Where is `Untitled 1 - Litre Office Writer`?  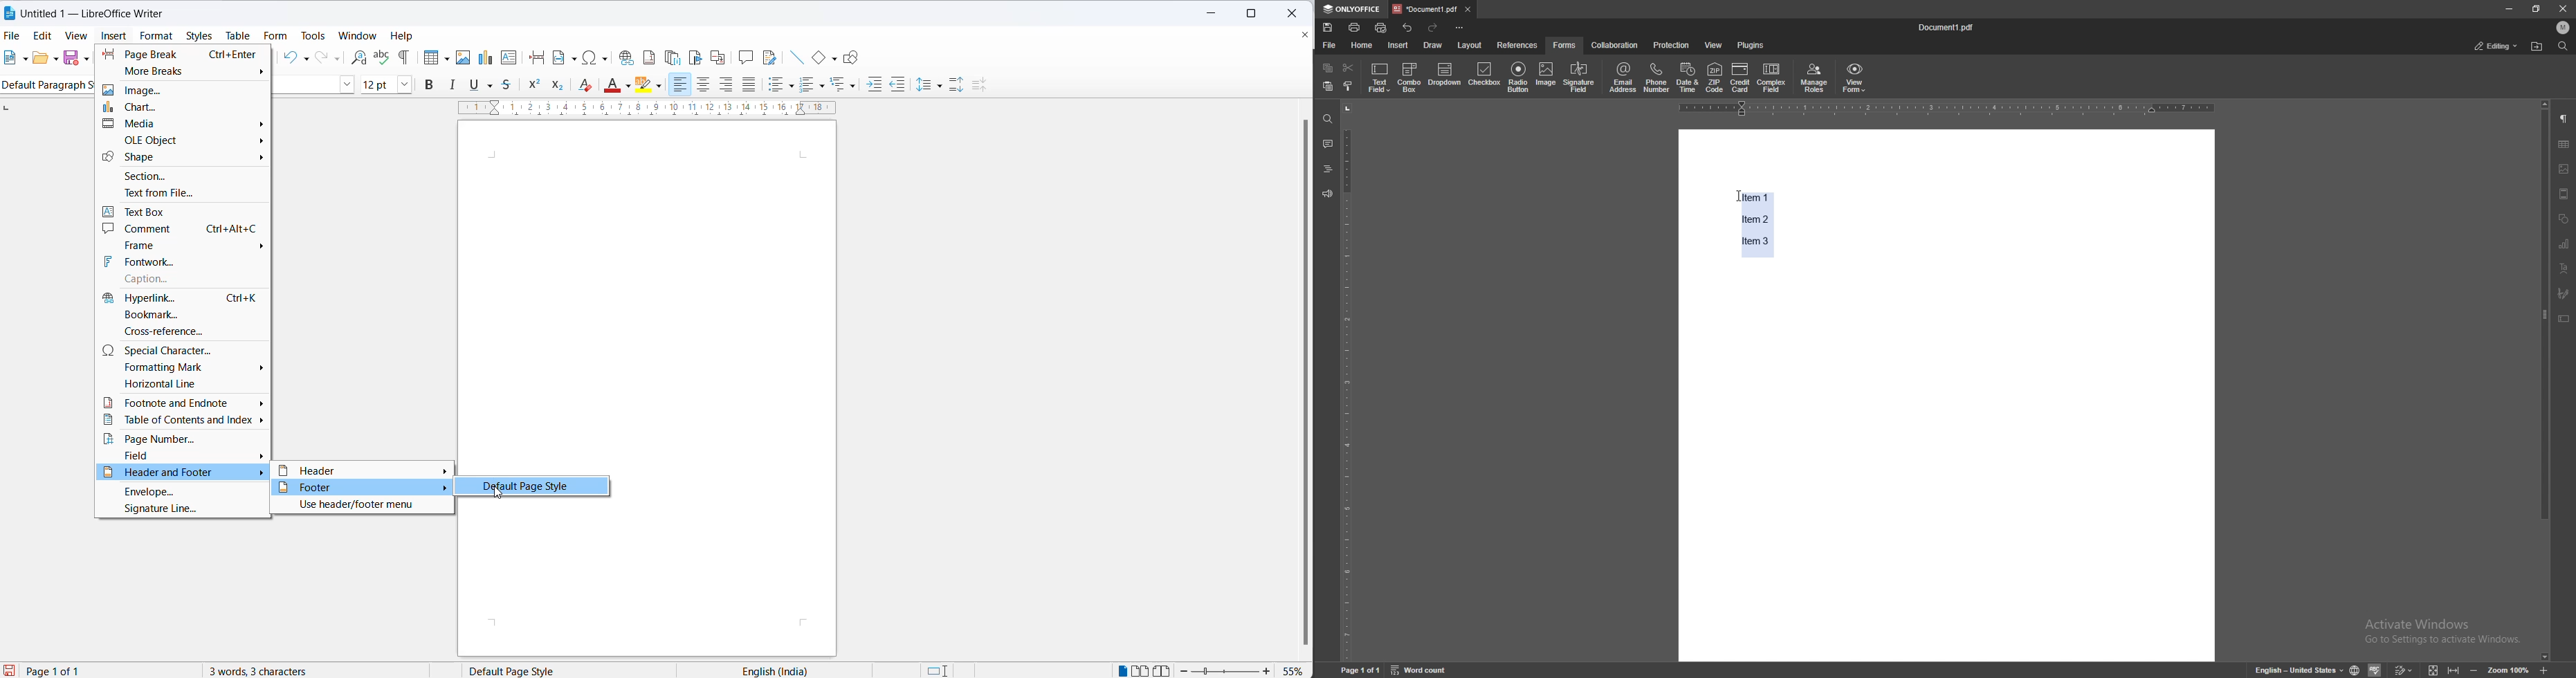 Untitled 1 - Litre Office Writer is located at coordinates (91, 13).